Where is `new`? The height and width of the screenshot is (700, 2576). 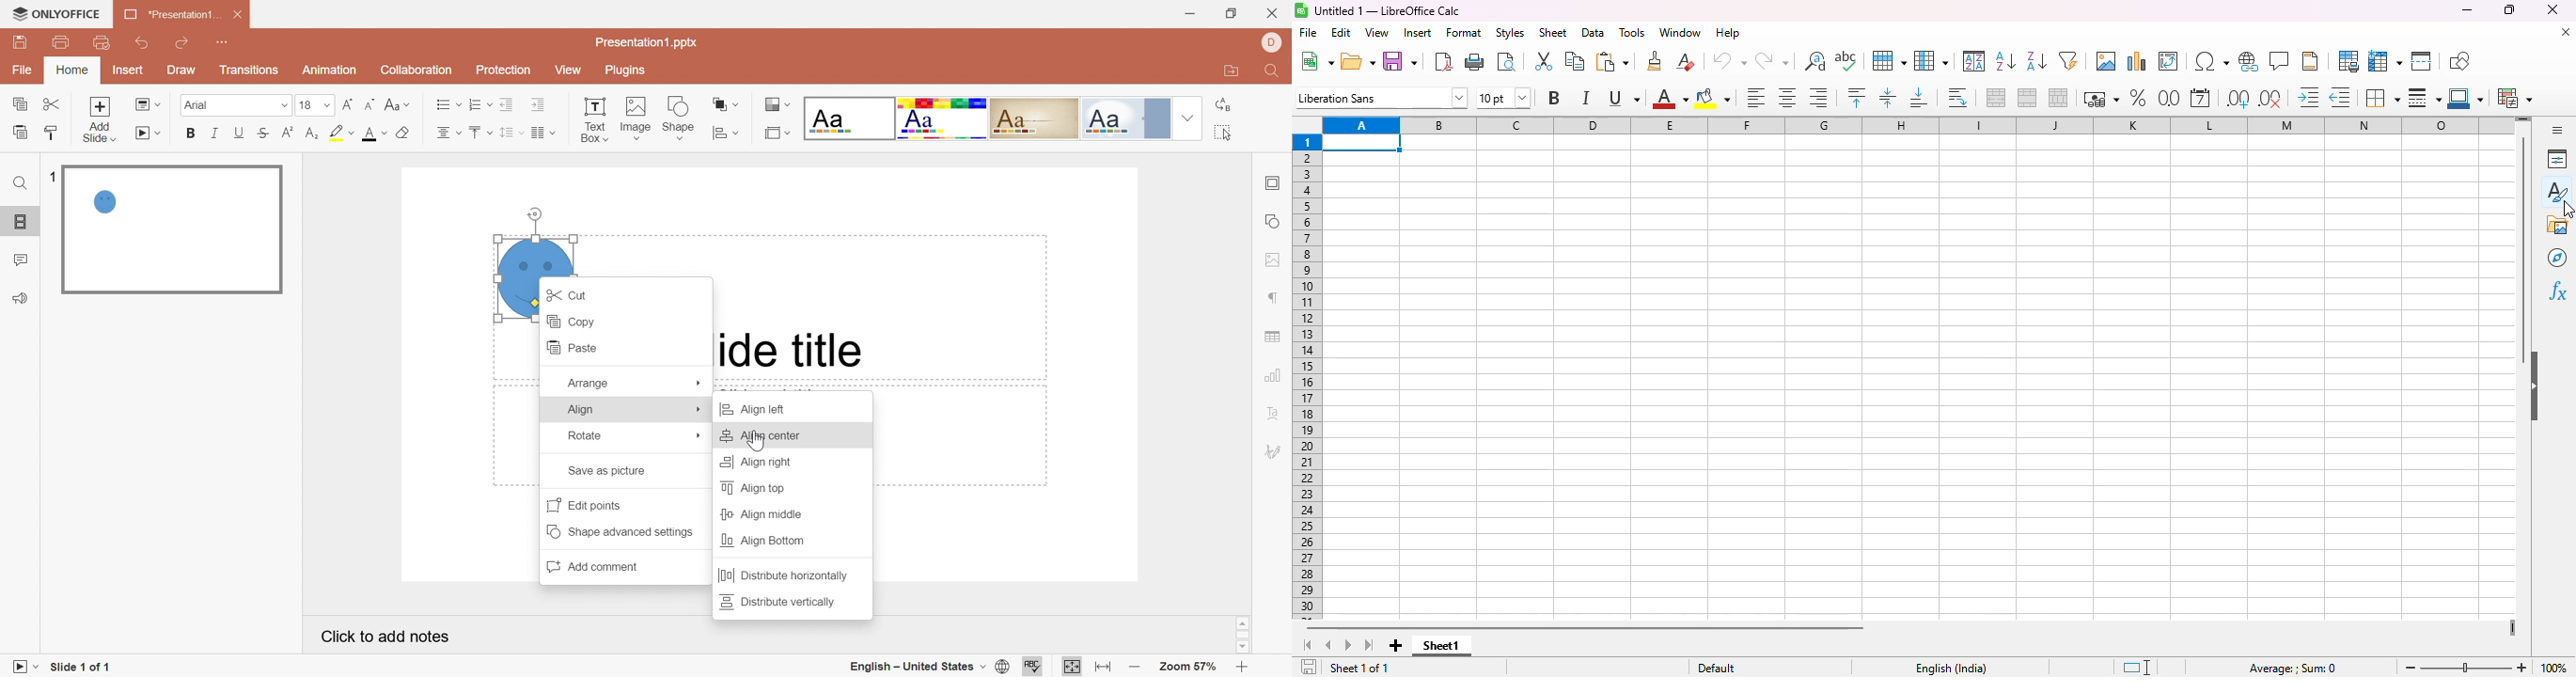 new is located at coordinates (1315, 61).